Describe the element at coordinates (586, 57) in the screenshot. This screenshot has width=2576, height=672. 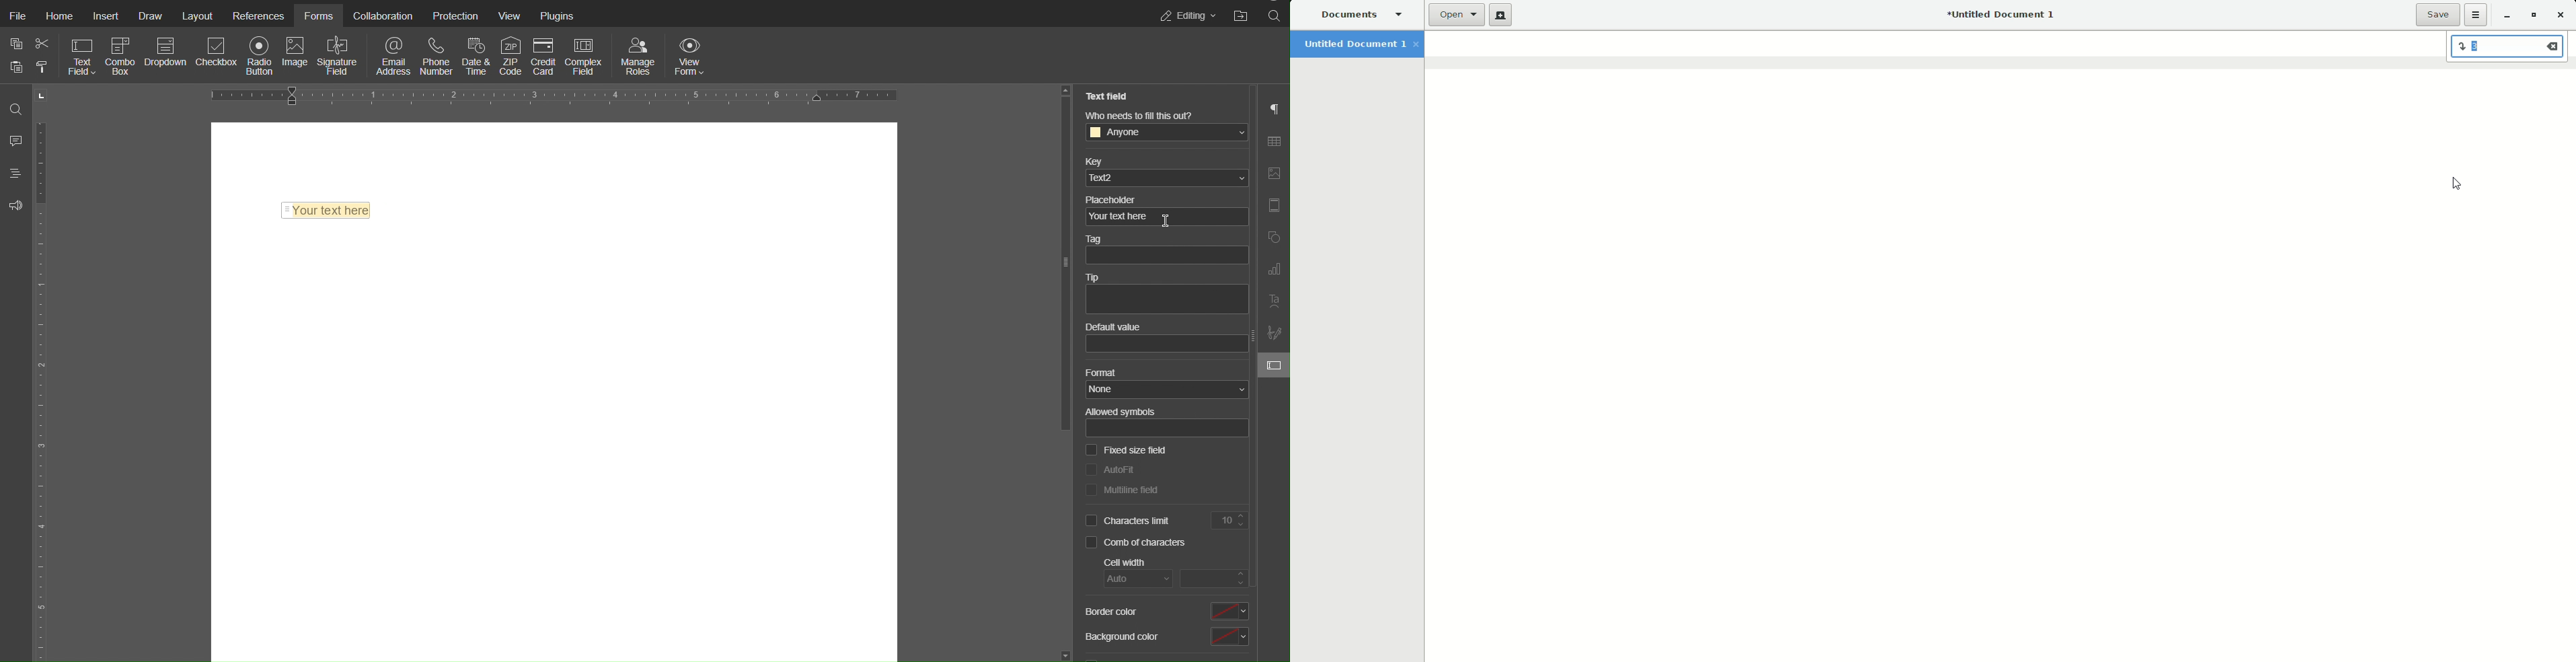
I see `Complex Field` at that location.